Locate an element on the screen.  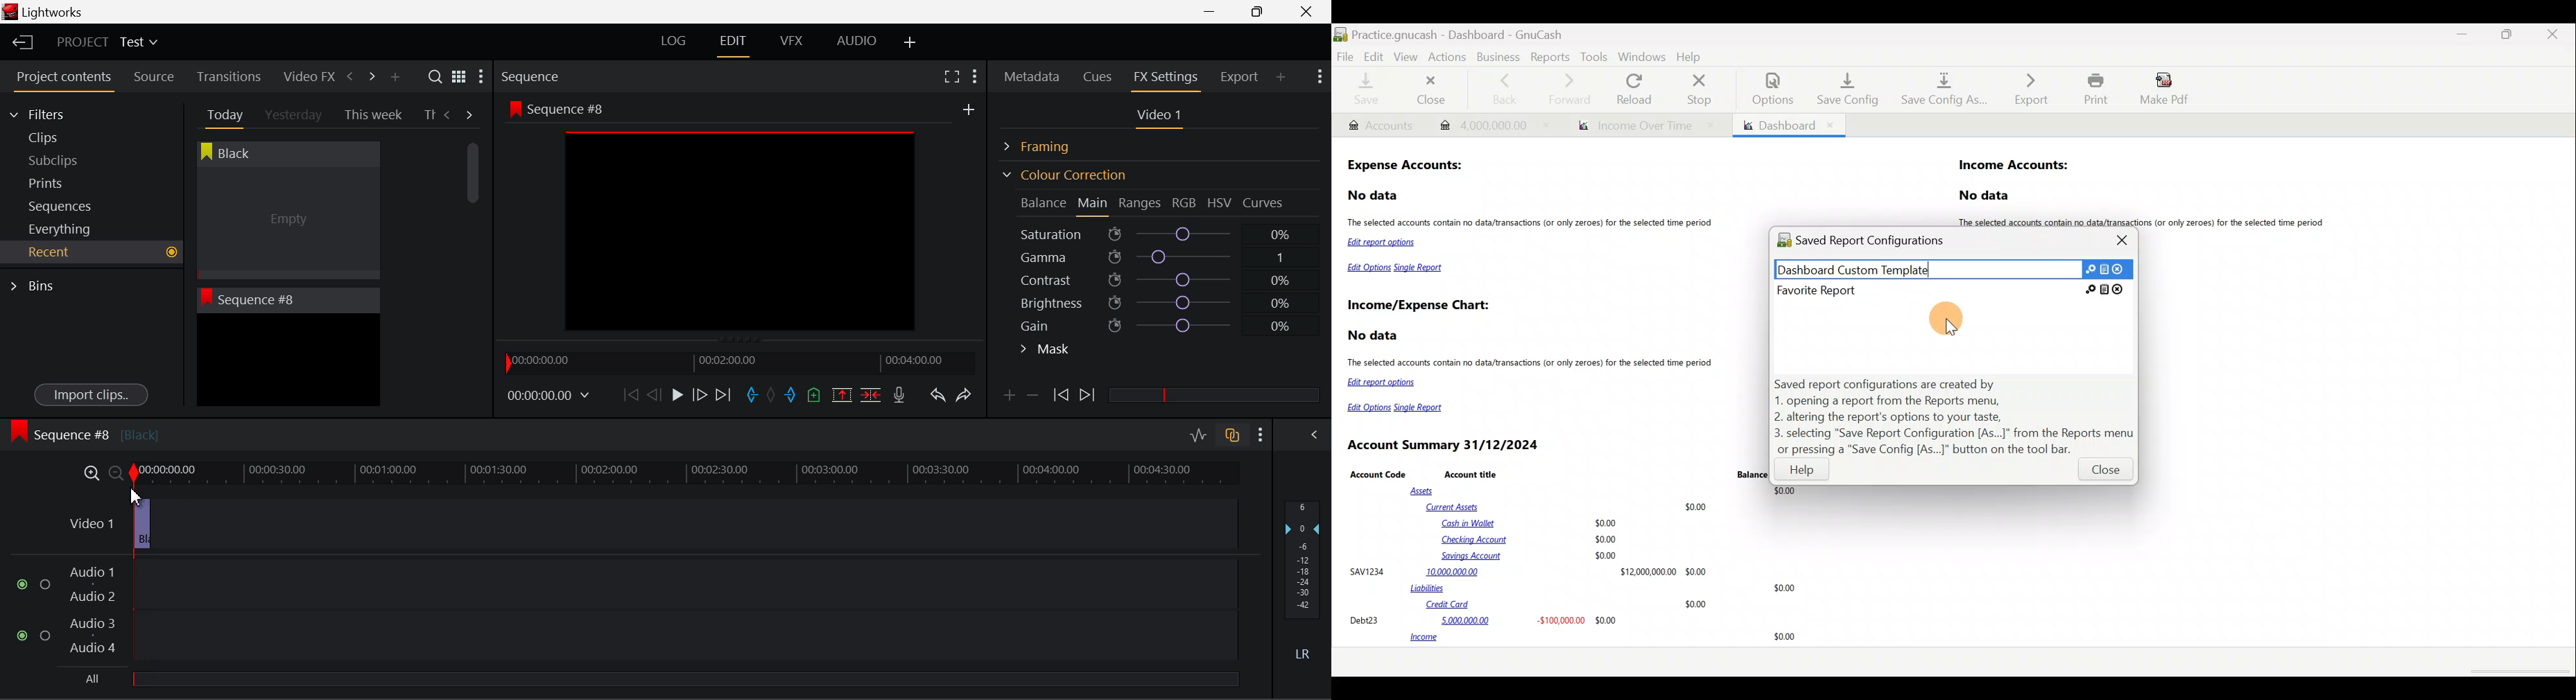
Back is located at coordinates (1504, 88).